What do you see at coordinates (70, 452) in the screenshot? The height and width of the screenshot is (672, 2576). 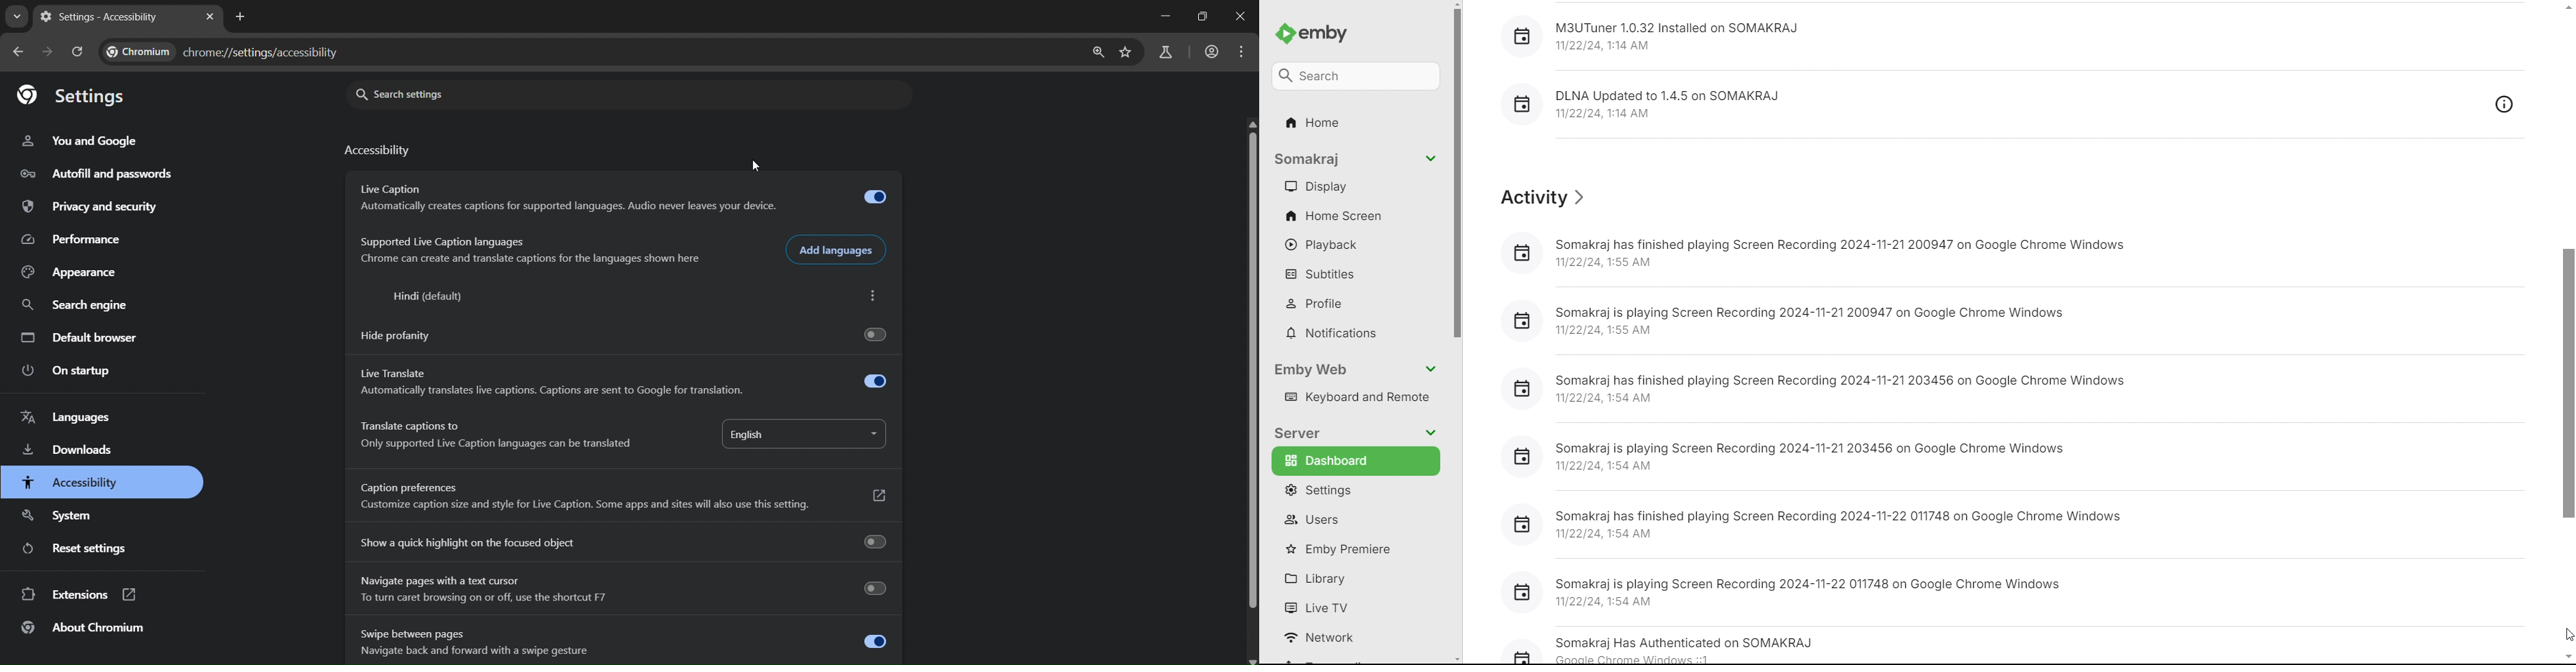 I see `downloads` at bounding box center [70, 452].